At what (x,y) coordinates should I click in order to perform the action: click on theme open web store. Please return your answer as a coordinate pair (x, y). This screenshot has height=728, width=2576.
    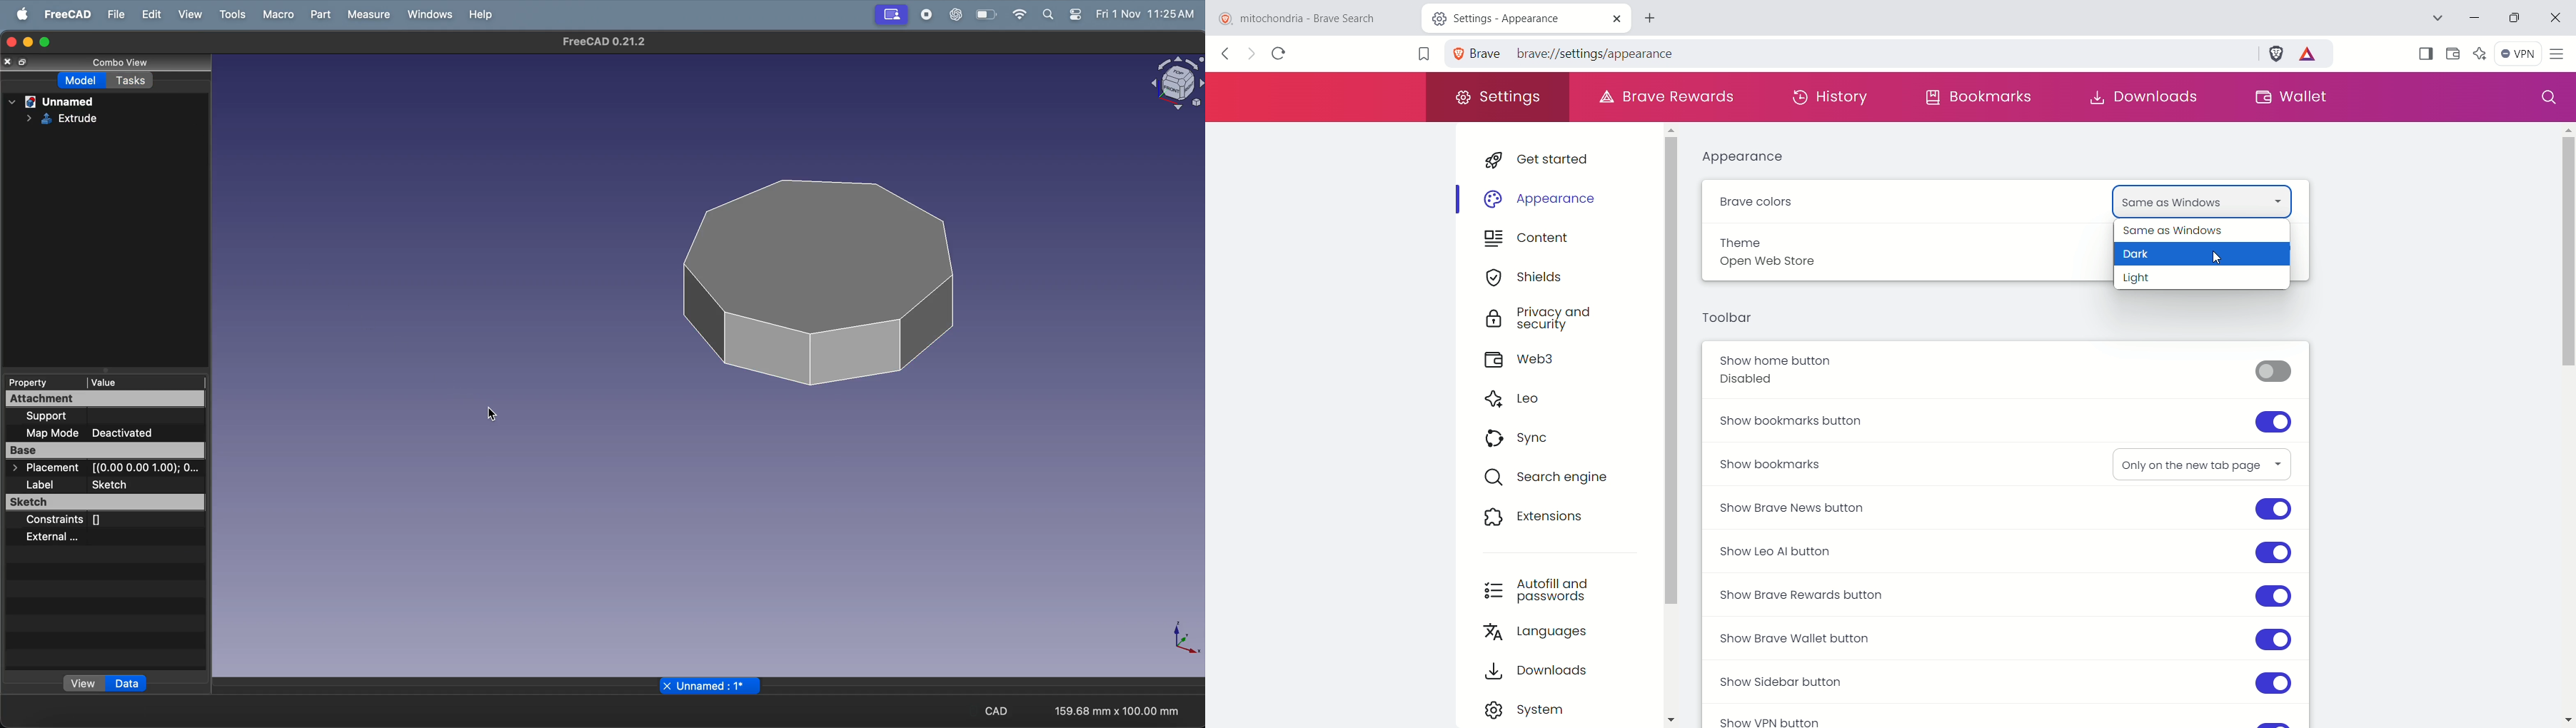
    Looking at the image, I should click on (1801, 259).